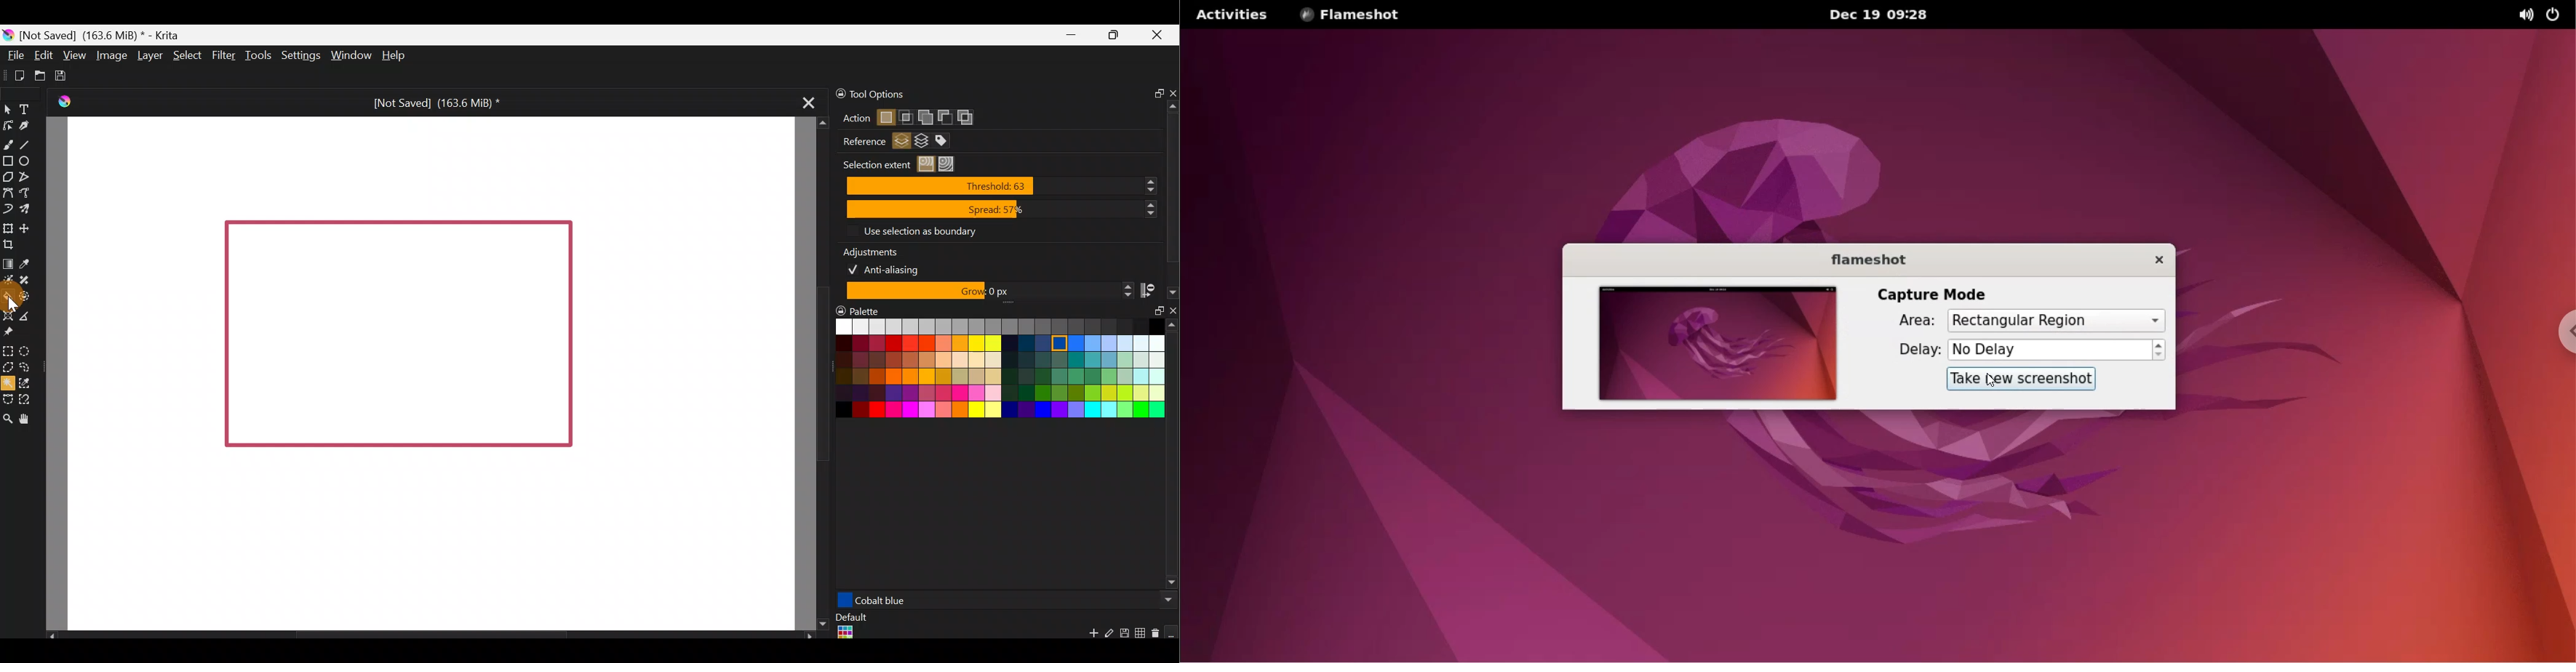 Image resolution: width=2576 pixels, height=672 pixels. Describe the element at coordinates (10, 111) in the screenshot. I see `Select shapes tool` at that location.